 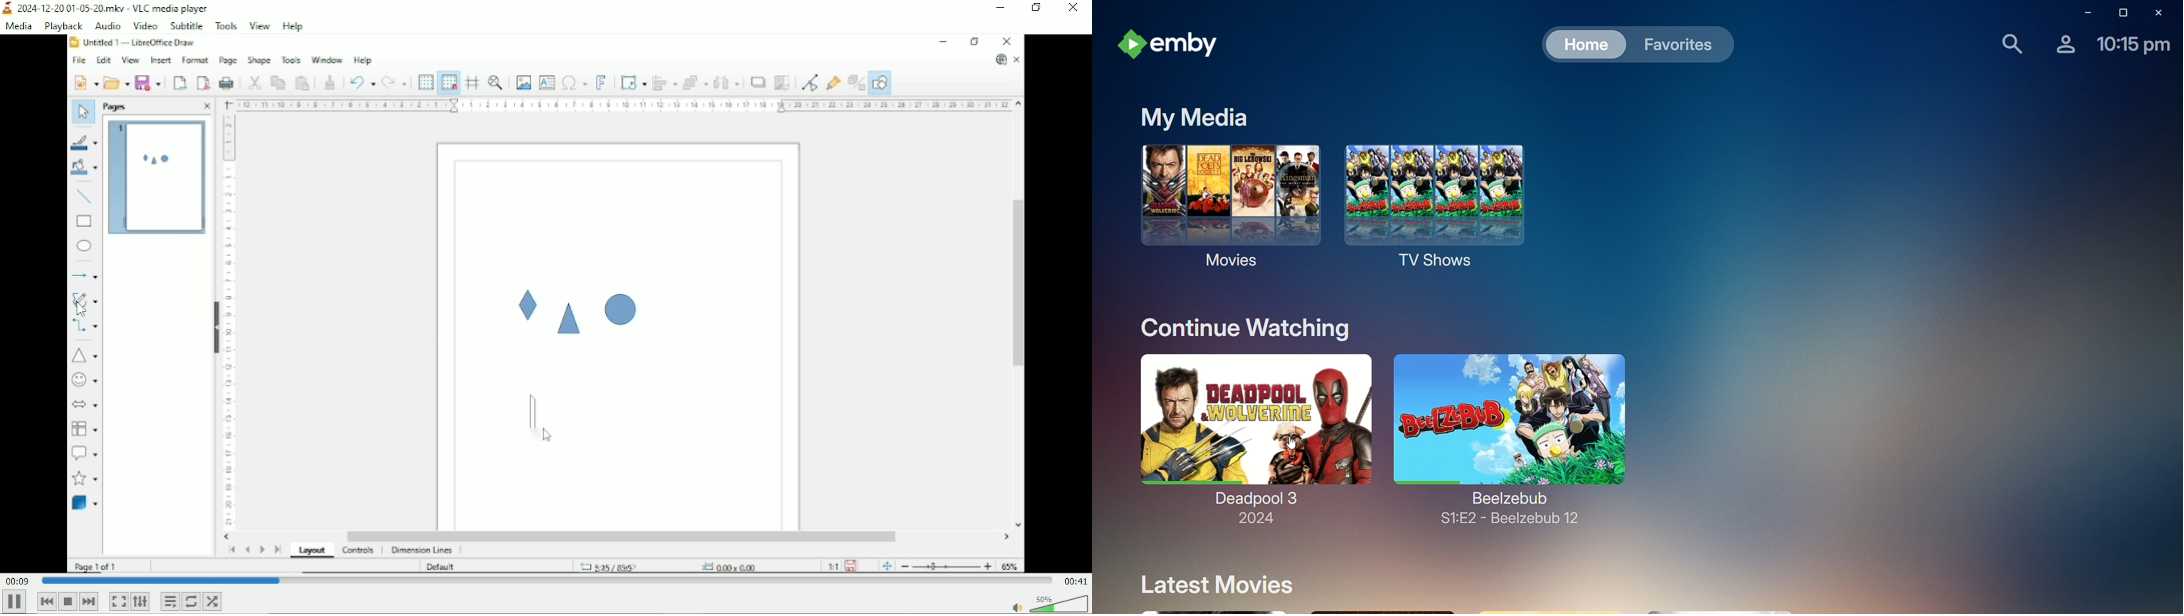 What do you see at coordinates (227, 26) in the screenshot?
I see `Tools` at bounding box center [227, 26].